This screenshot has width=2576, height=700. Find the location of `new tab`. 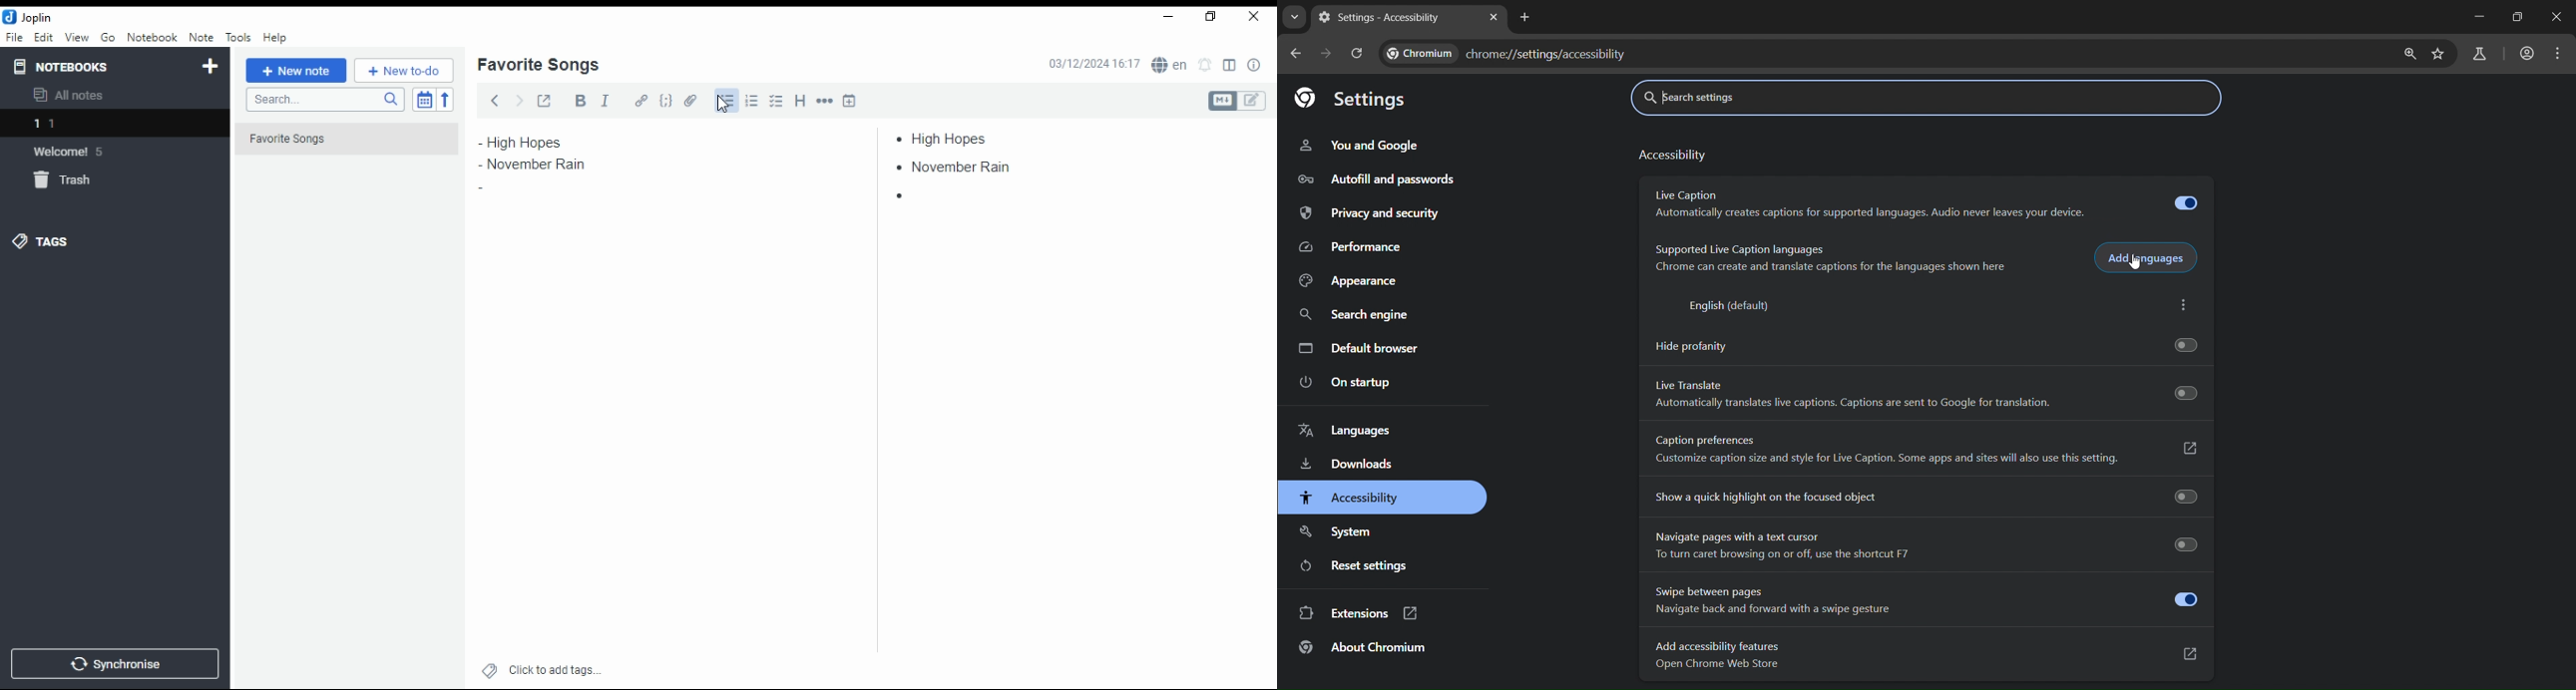

new tab is located at coordinates (1527, 18).